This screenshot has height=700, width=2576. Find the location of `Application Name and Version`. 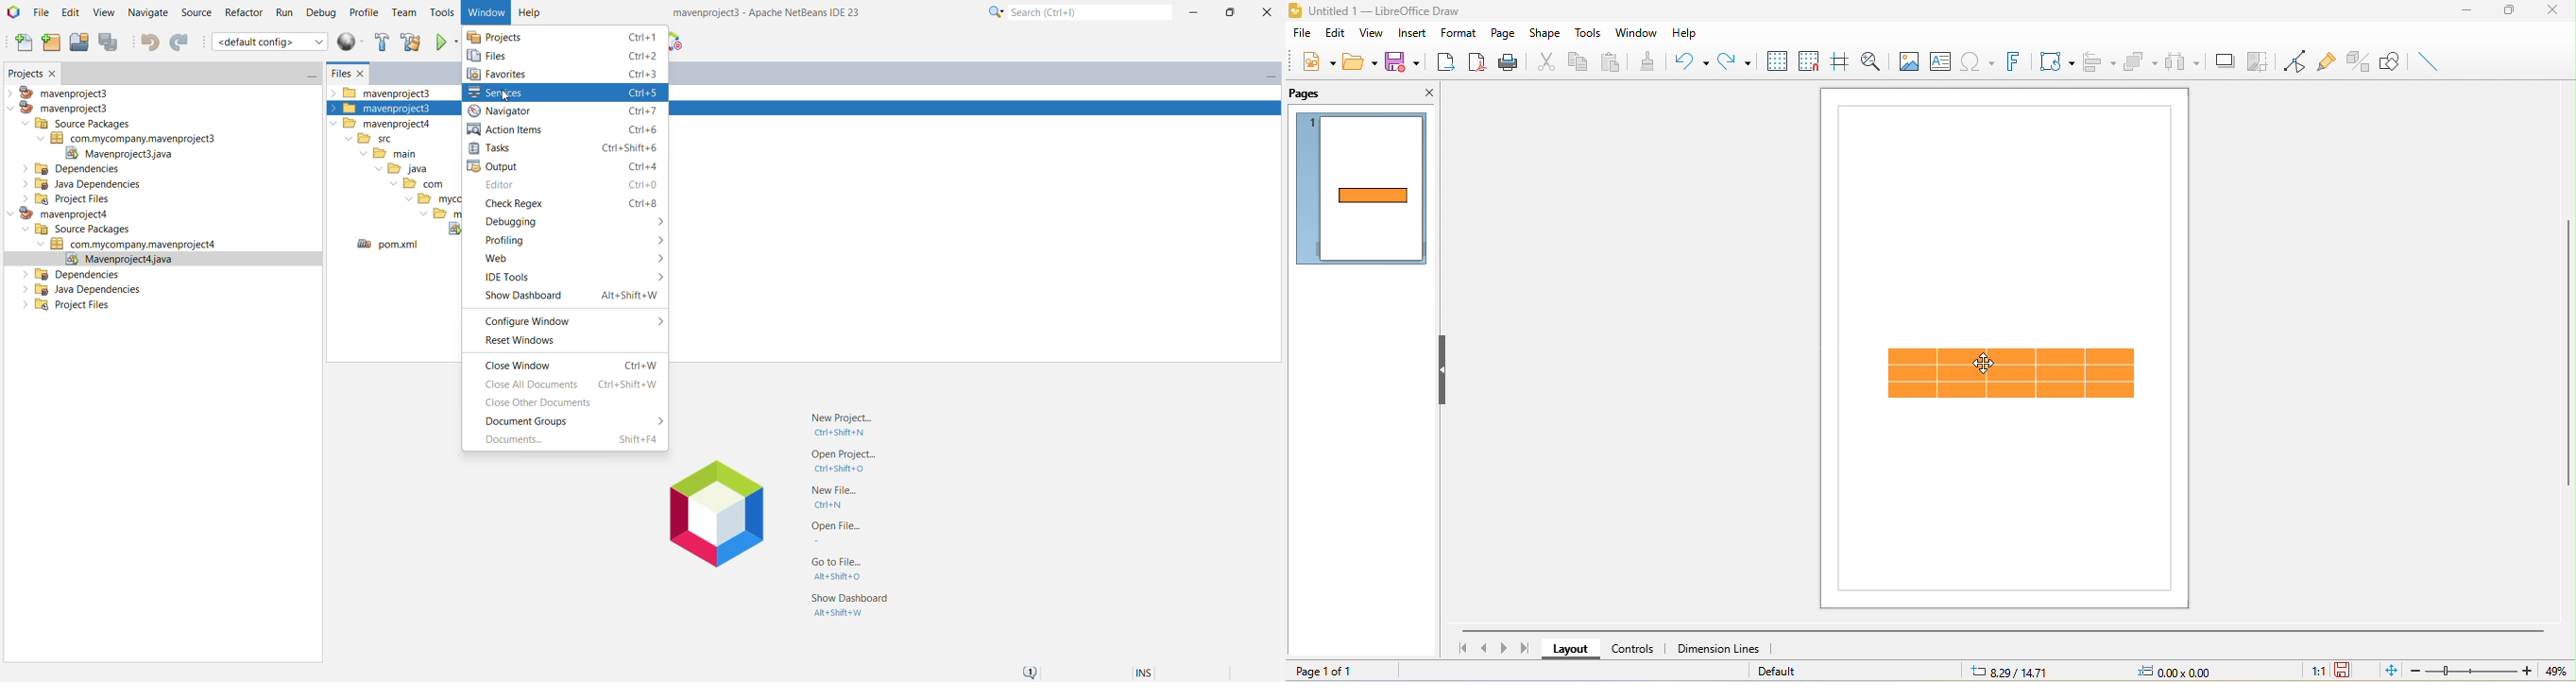

Application Name and Version is located at coordinates (768, 13).